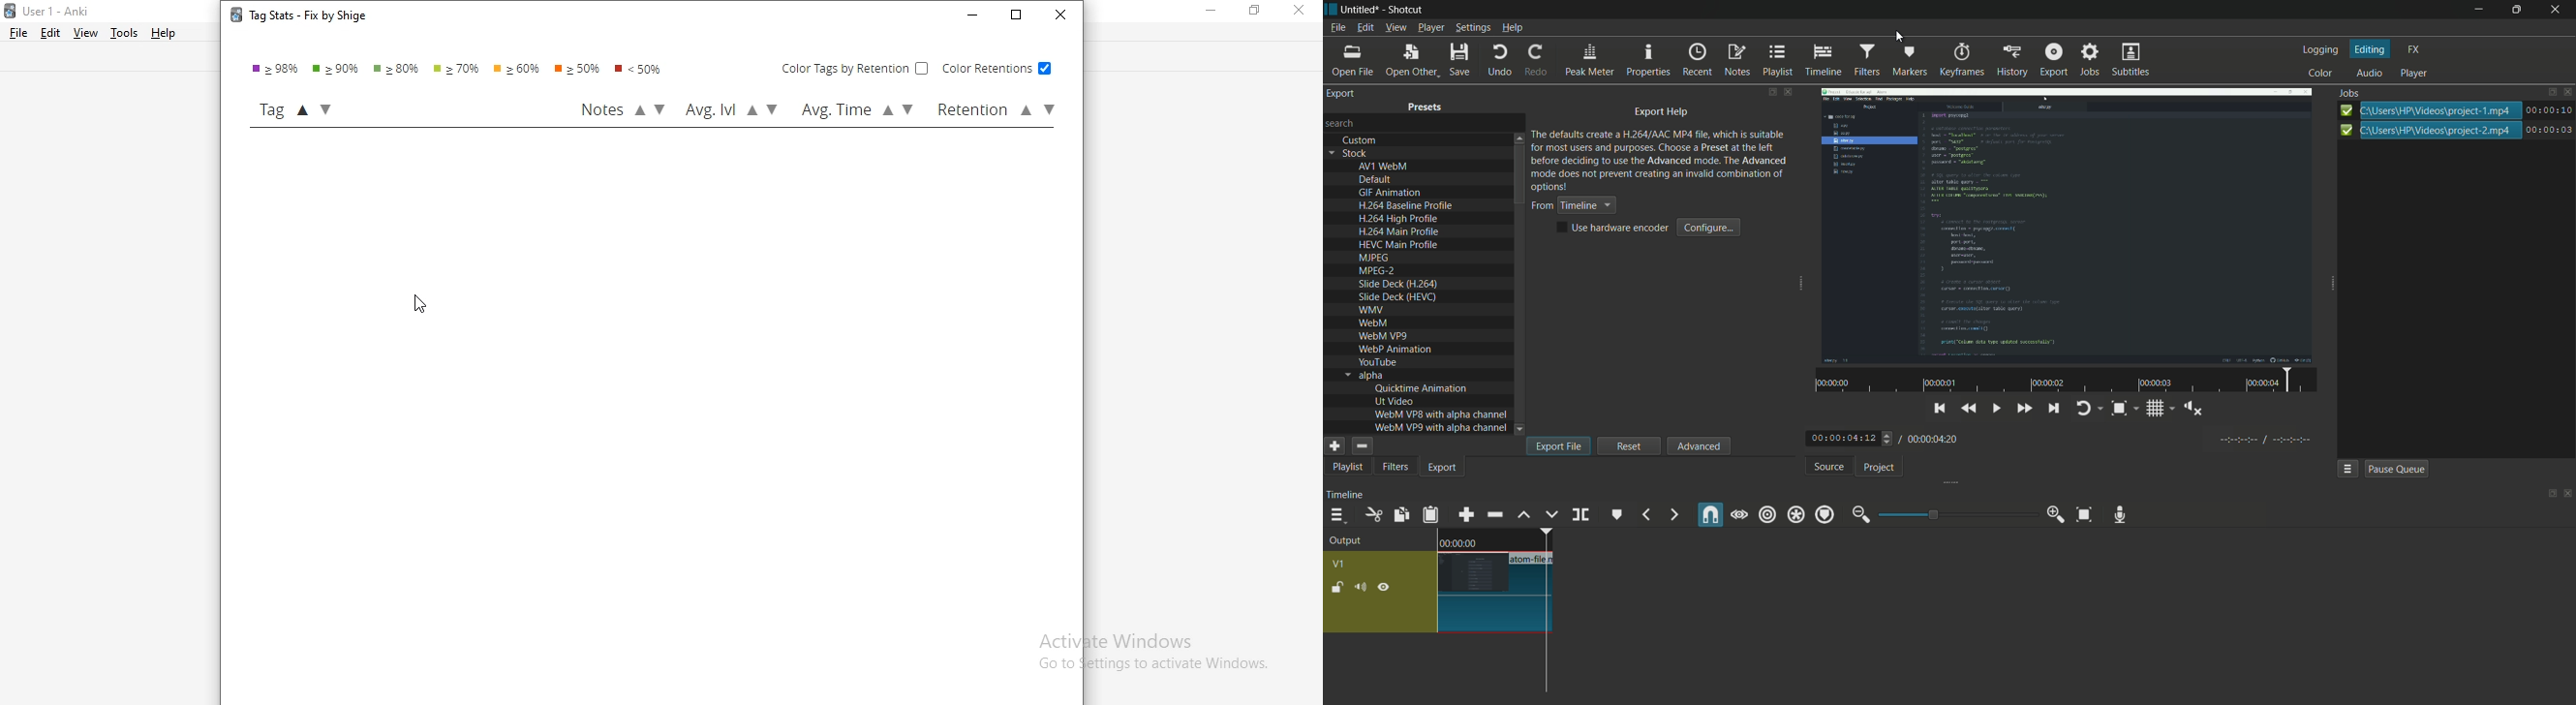 Image resolution: width=2576 pixels, height=728 pixels. Describe the element at coordinates (167, 34) in the screenshot. I see `help` at that location.